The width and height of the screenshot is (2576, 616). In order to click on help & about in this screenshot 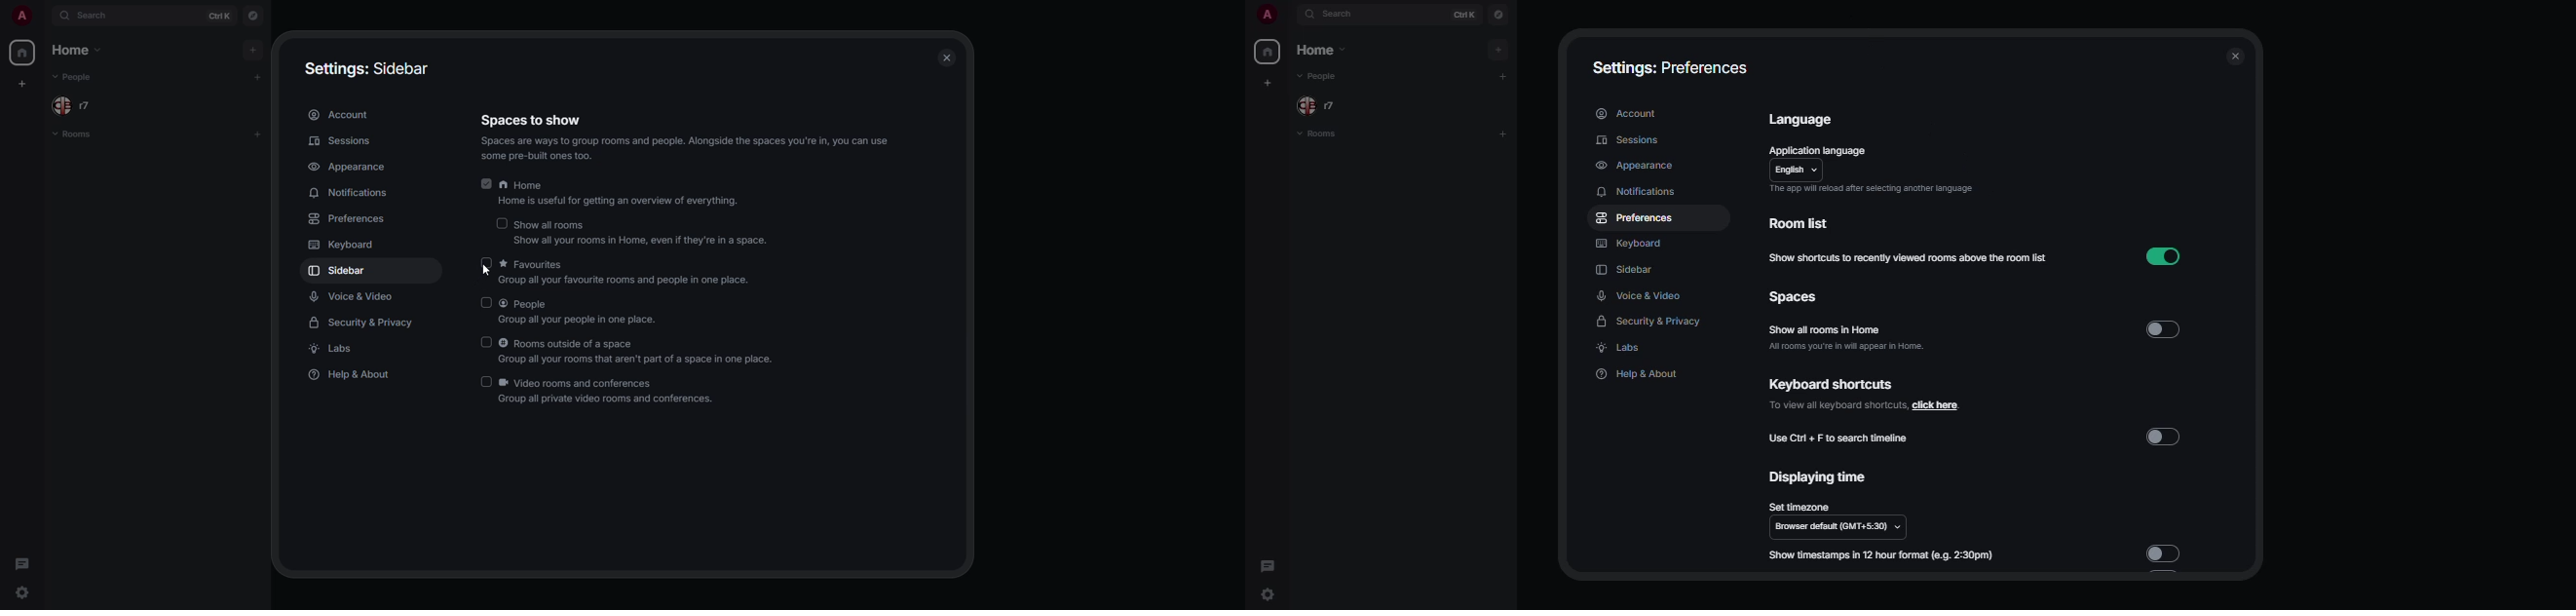, I will do `click(354, 374)`.